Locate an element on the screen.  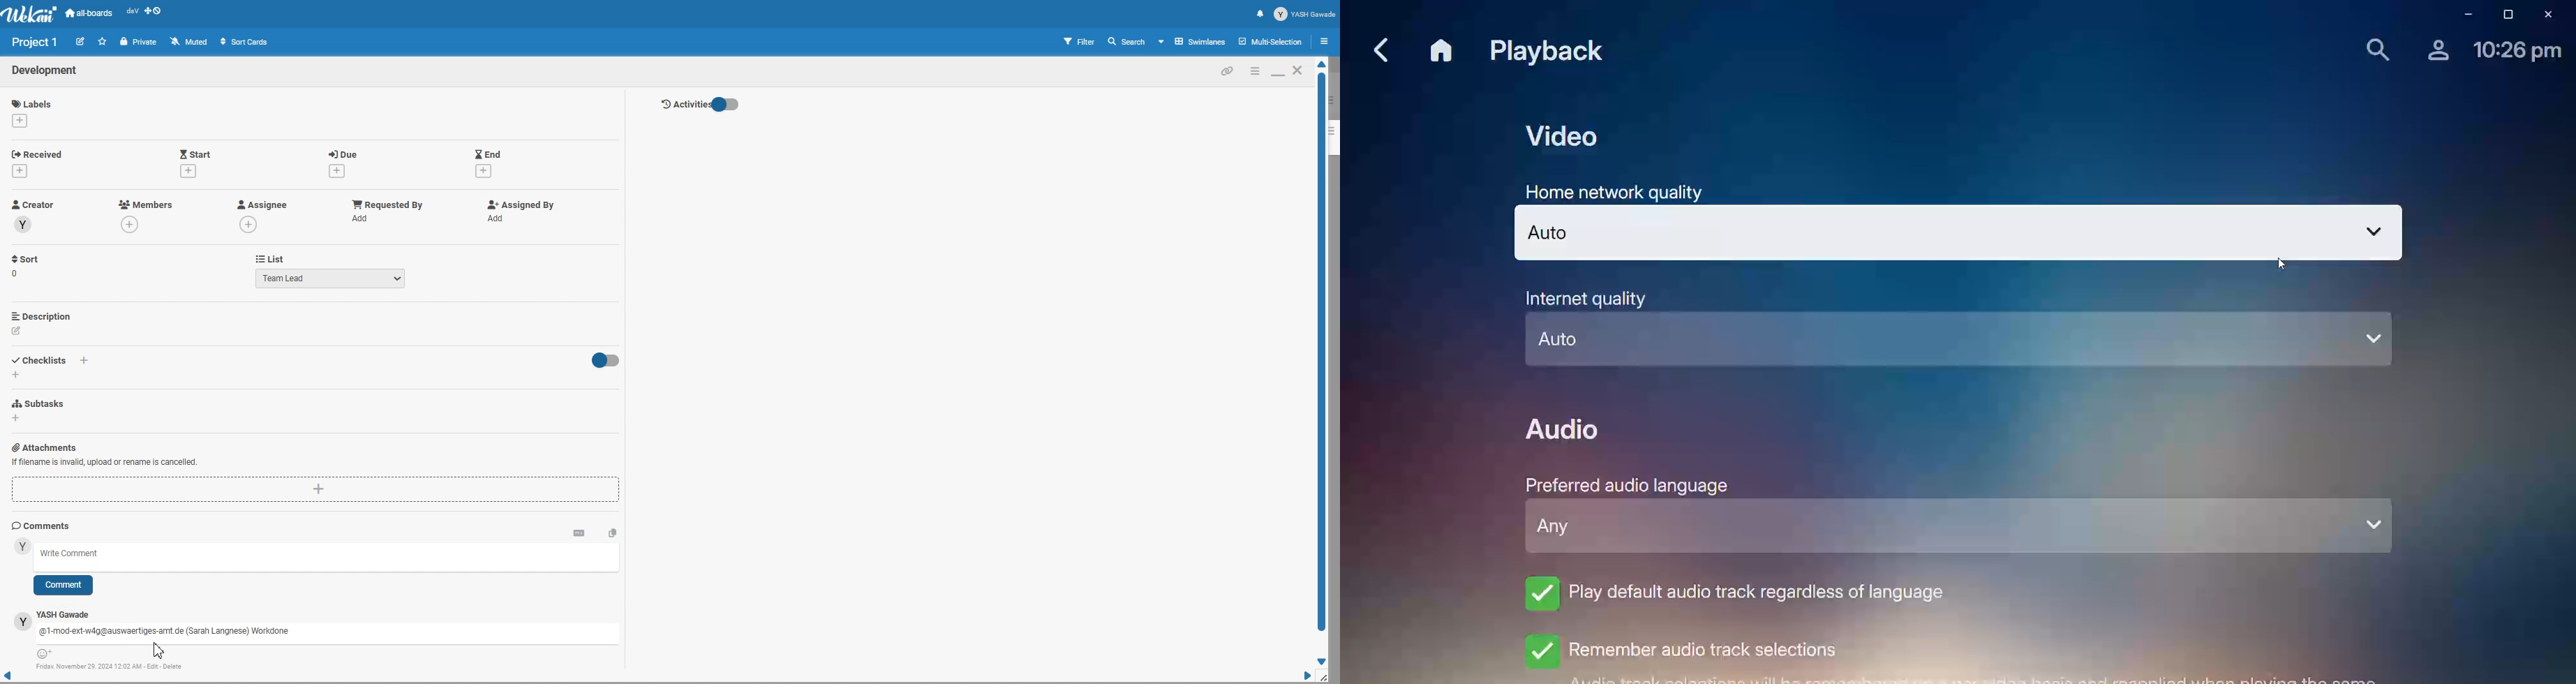
text is located at coordinates (166, 632).